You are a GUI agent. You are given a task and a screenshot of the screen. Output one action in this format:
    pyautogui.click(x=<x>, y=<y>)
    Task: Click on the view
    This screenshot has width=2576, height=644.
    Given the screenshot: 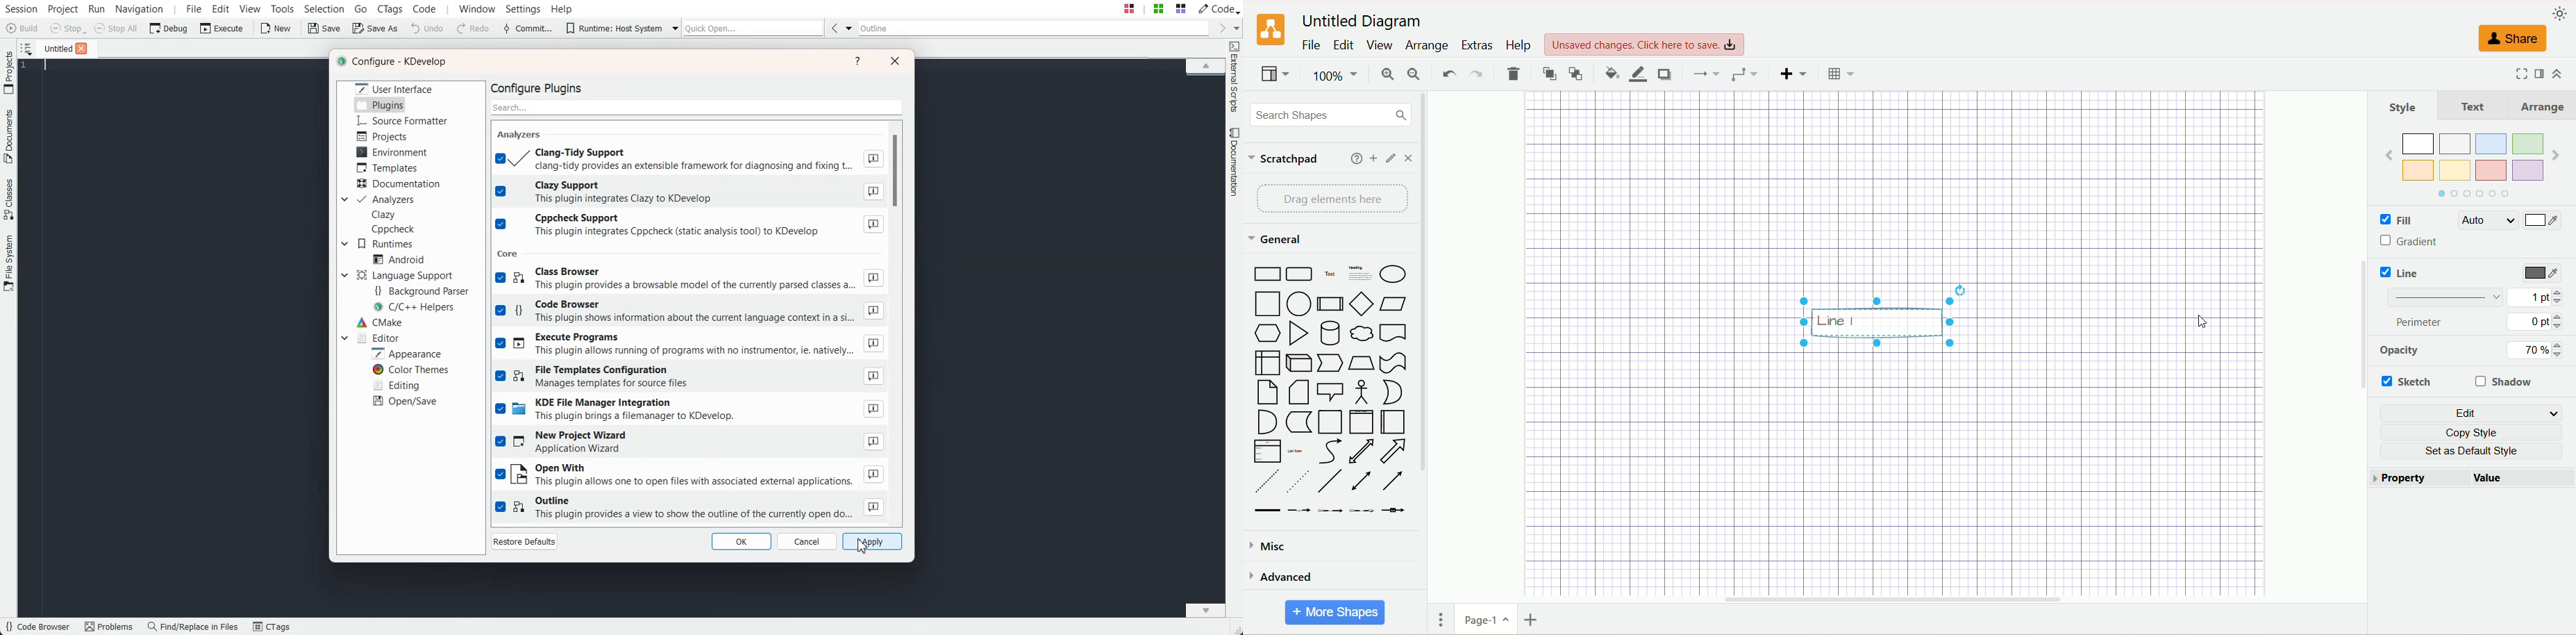 What is the action you would take?
    pyautogui.click(x=1274, y=74)
    